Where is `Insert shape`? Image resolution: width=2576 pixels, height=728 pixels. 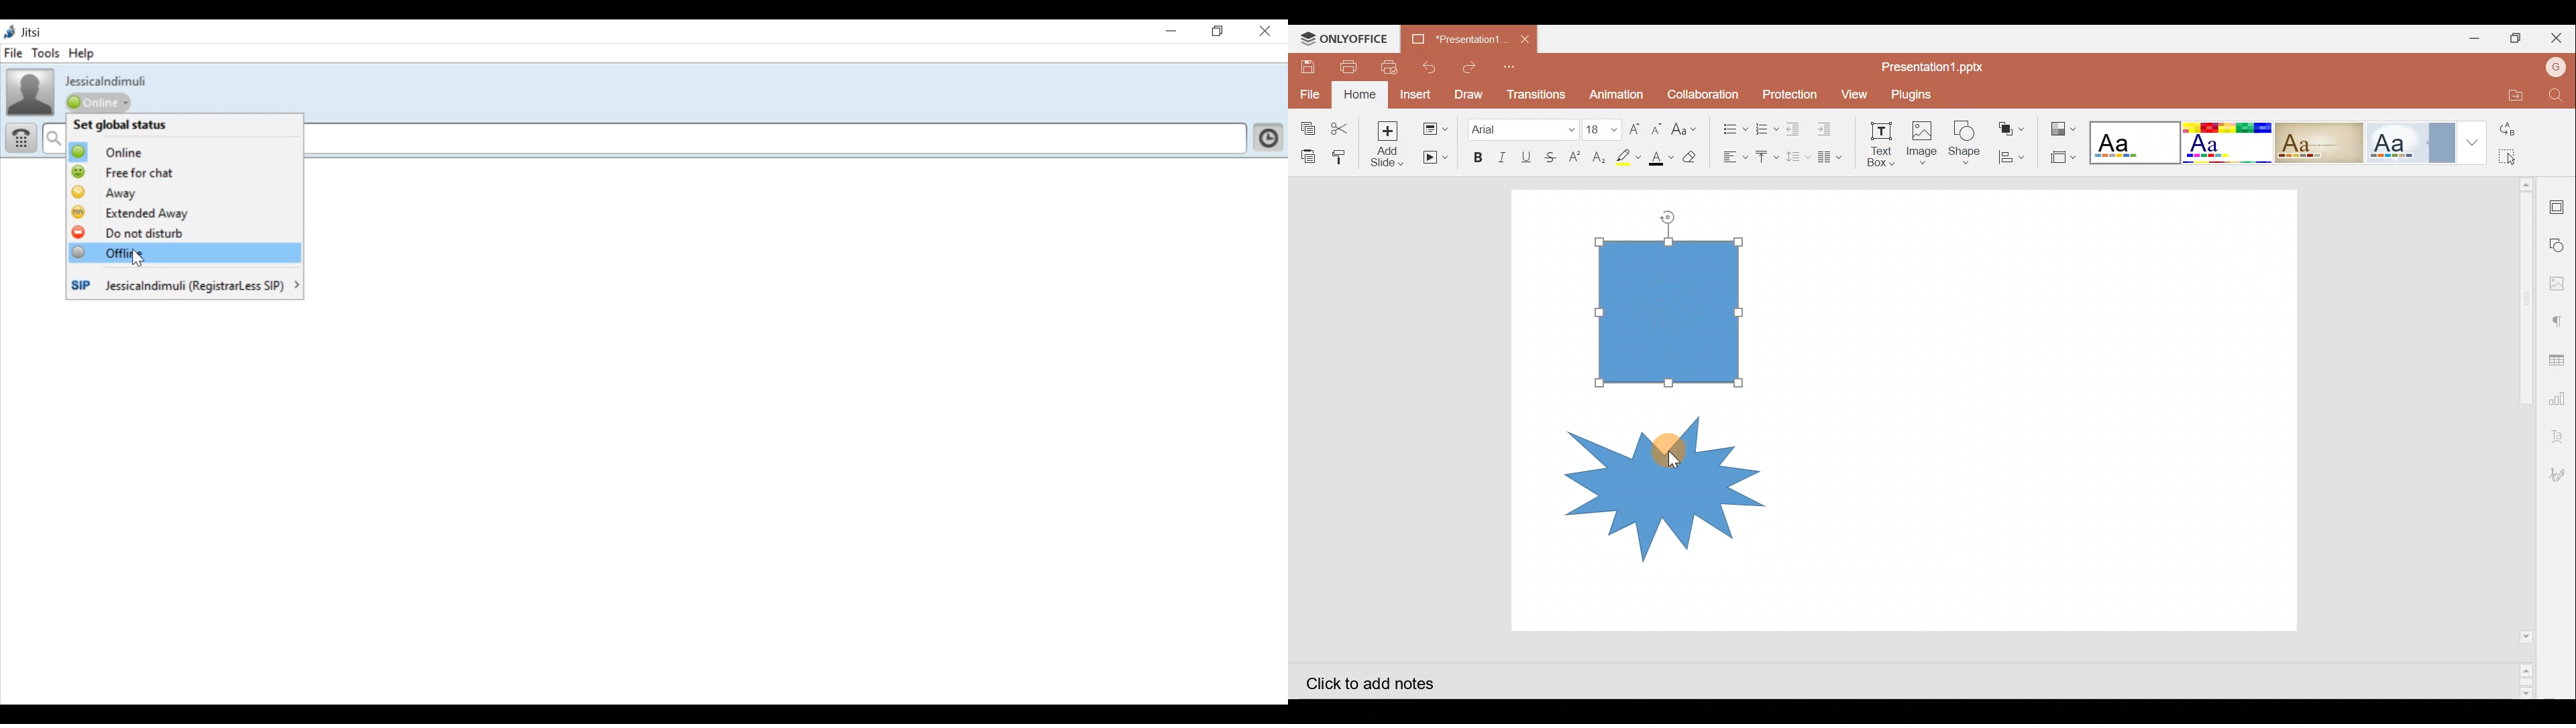 Insert shape is located at coordinates (1964, 137).